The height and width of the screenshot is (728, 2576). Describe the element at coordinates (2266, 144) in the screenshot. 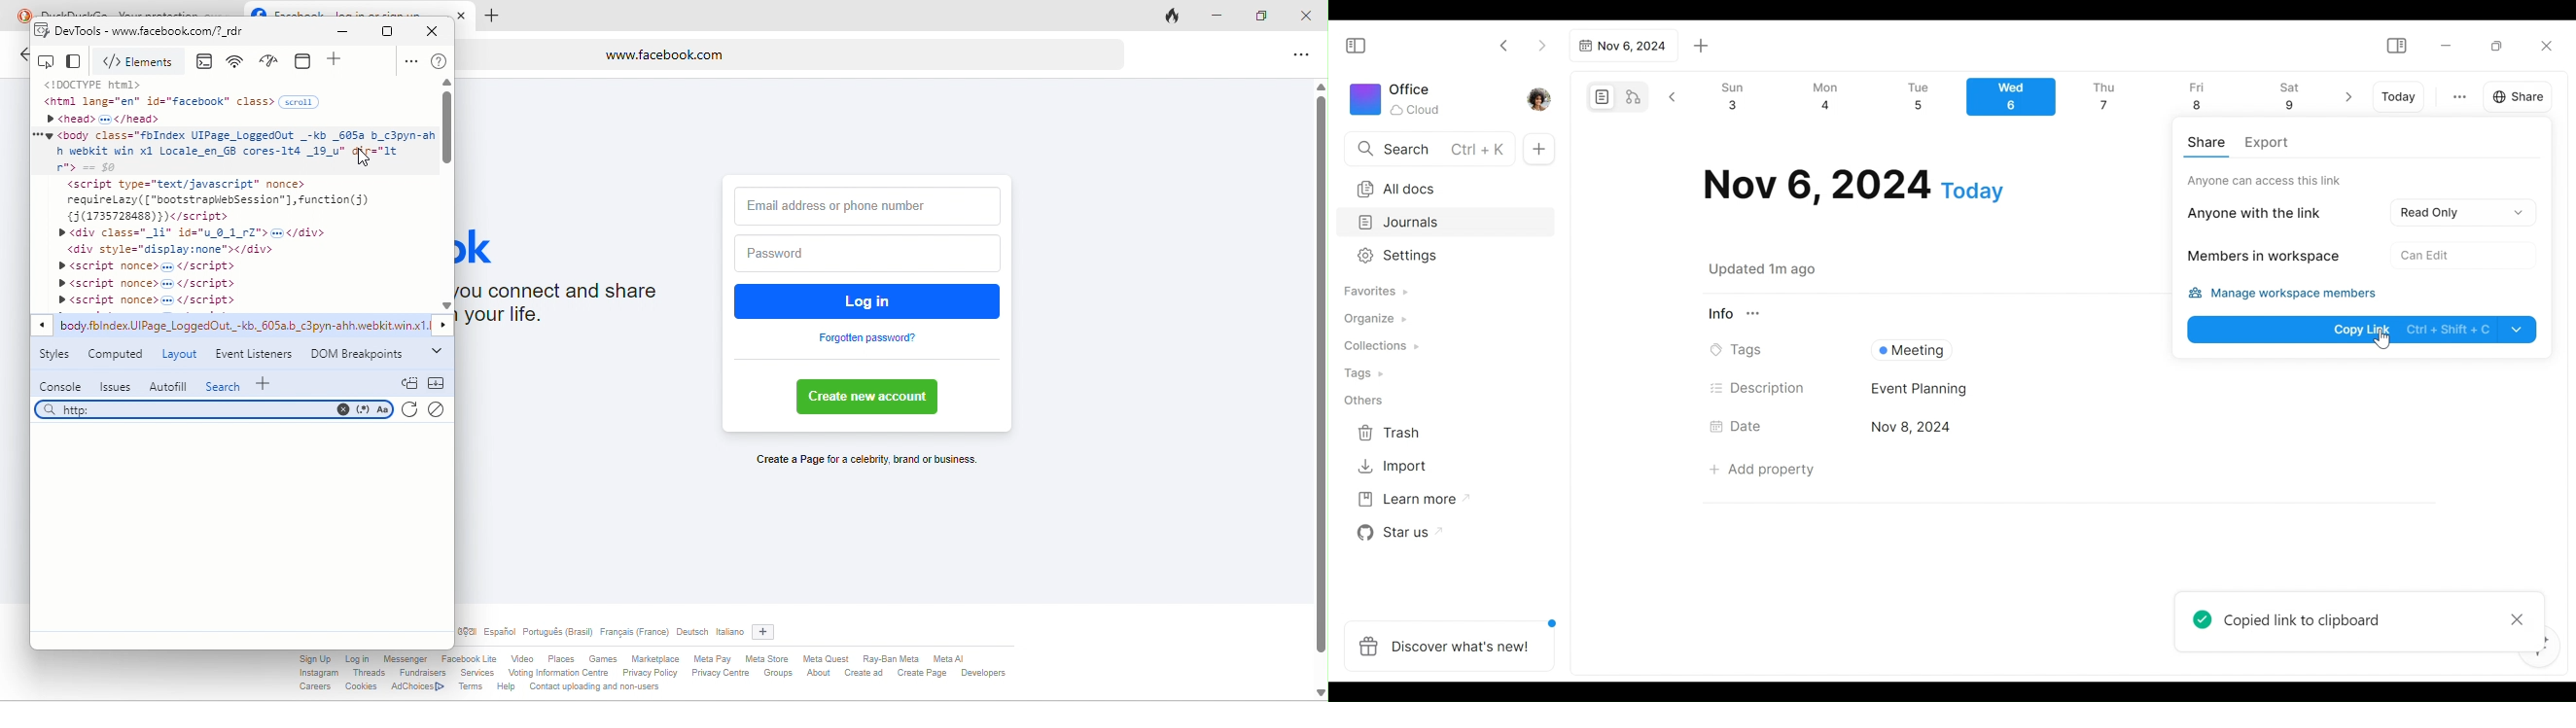

I see `Export` at that location.